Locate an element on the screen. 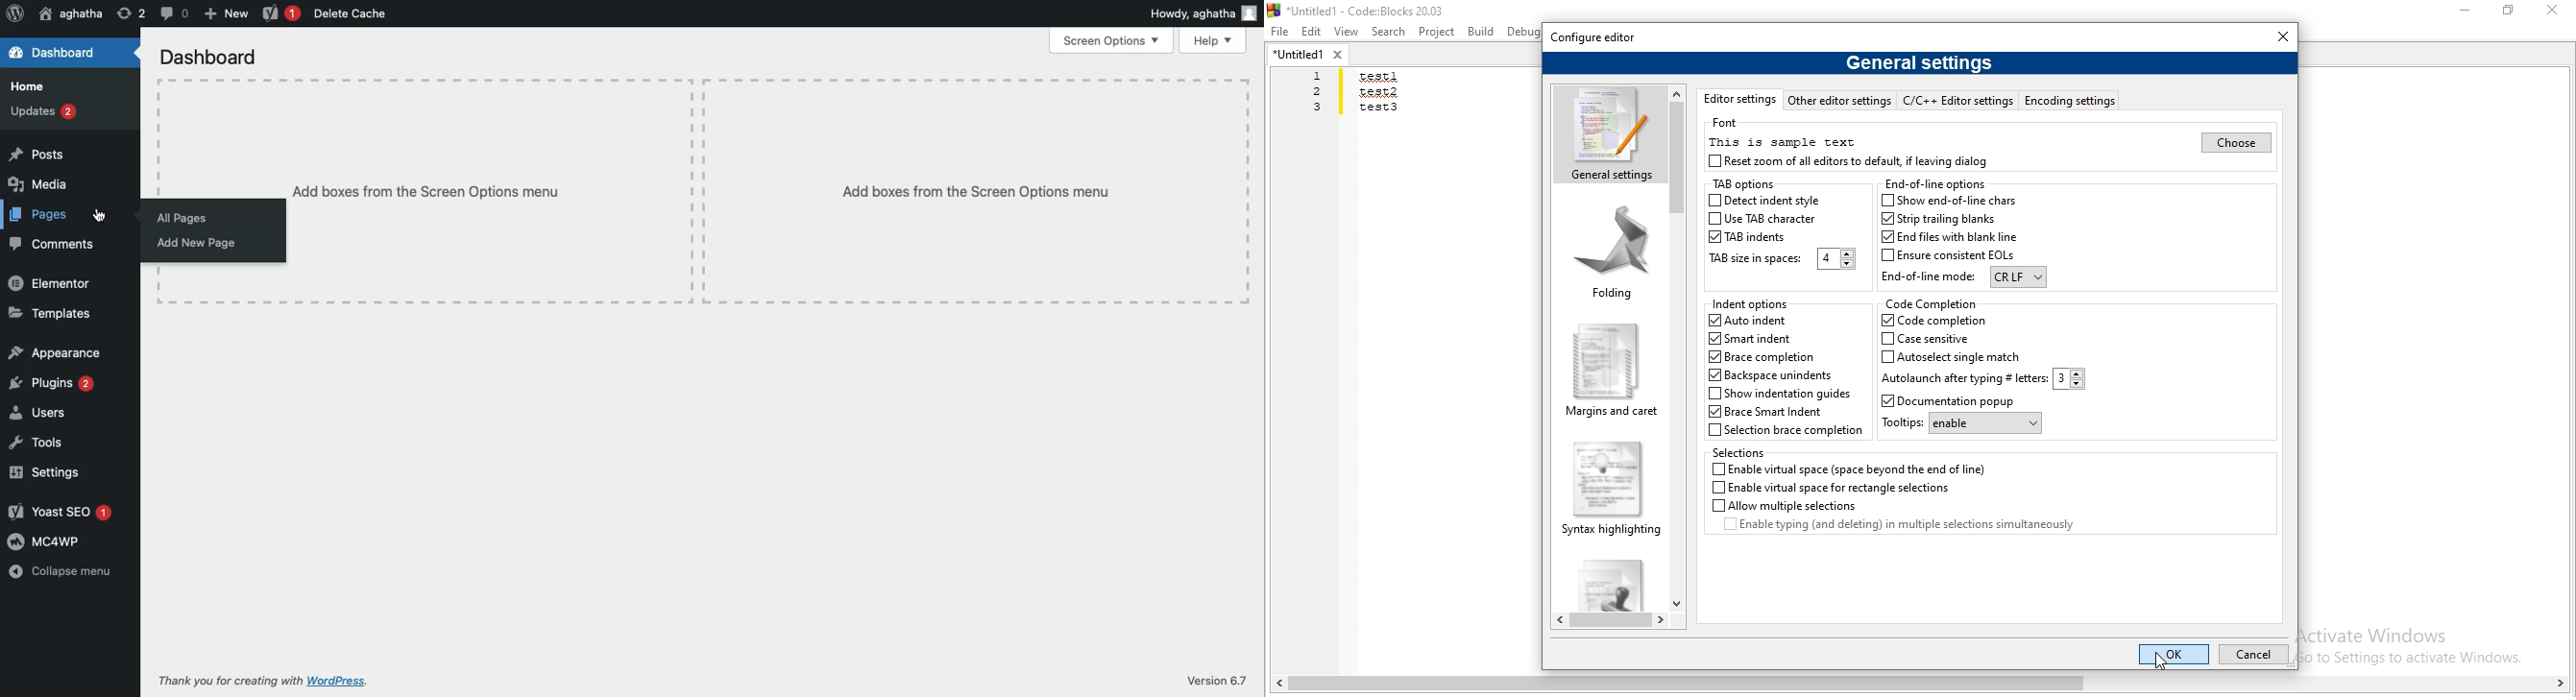 This screenshot has width=2576, height=700. Appearance is located at coordinates (57, 353).